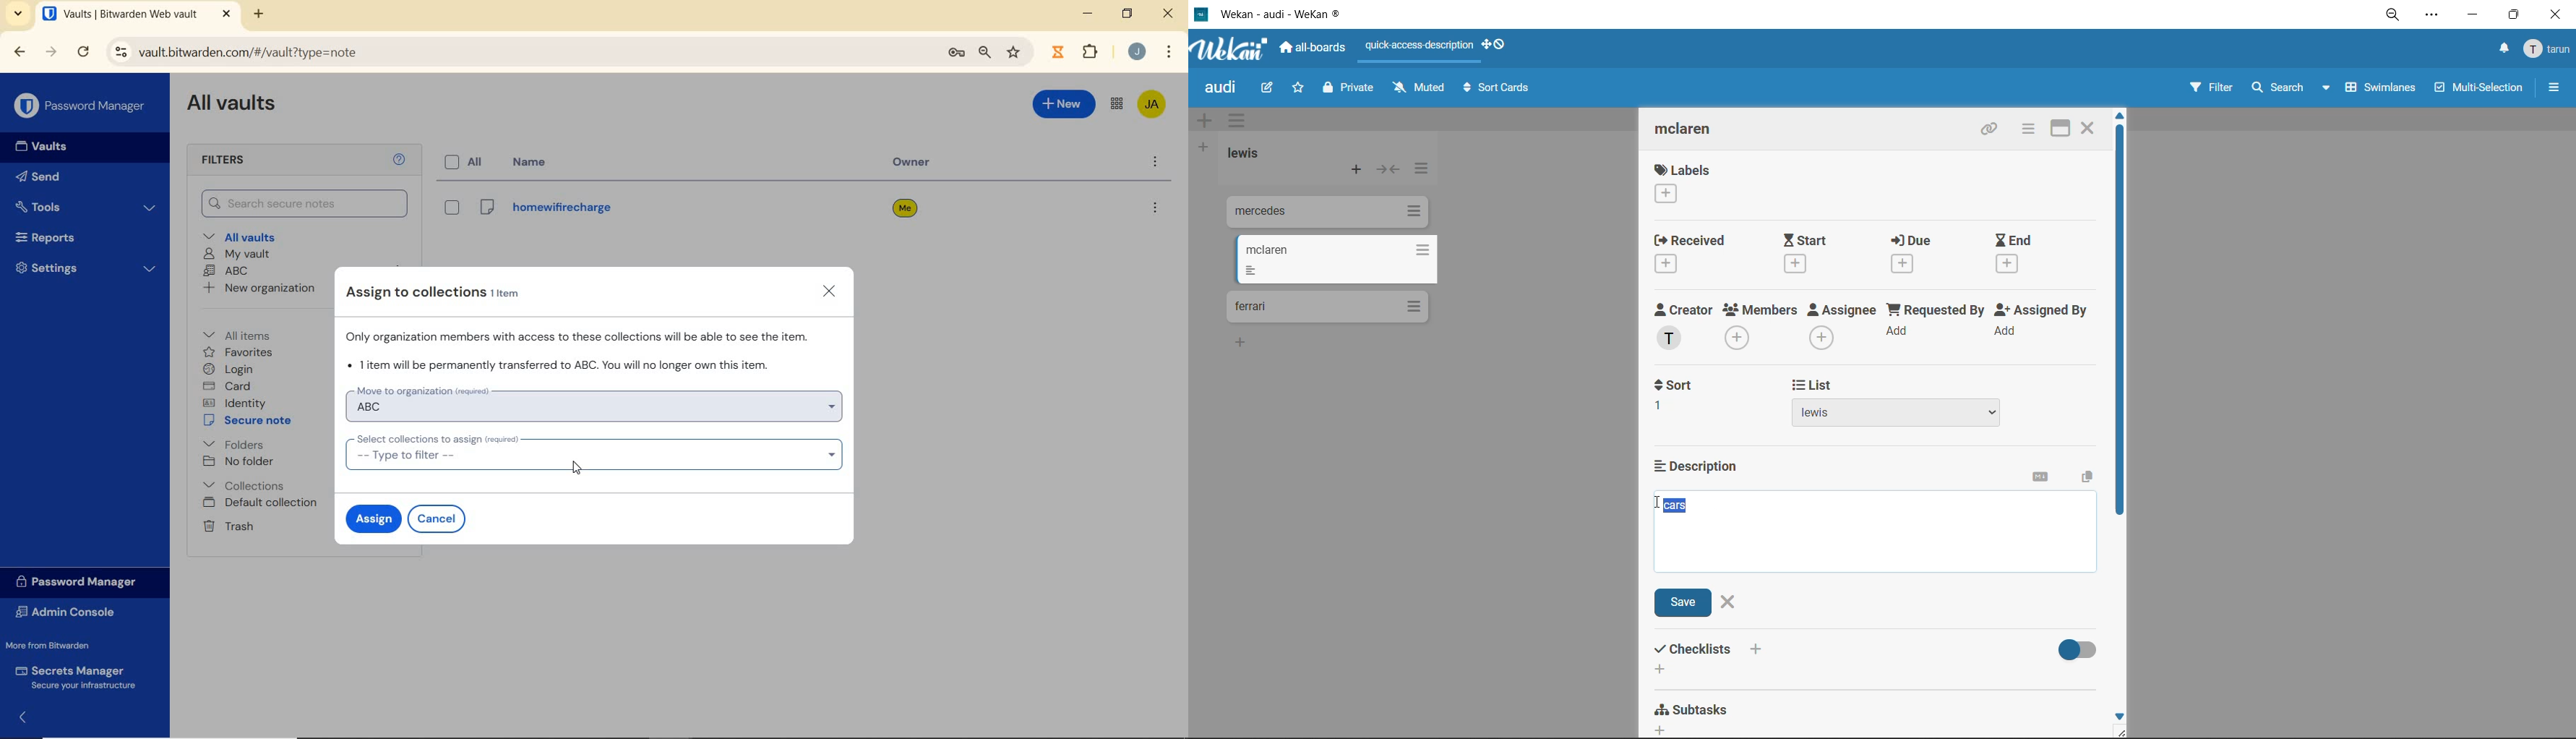 The width and height of the screenshot is (2576, 756). Describe the element at coordinates (1224, 87) in the screenshot. I see `board title` at that location.